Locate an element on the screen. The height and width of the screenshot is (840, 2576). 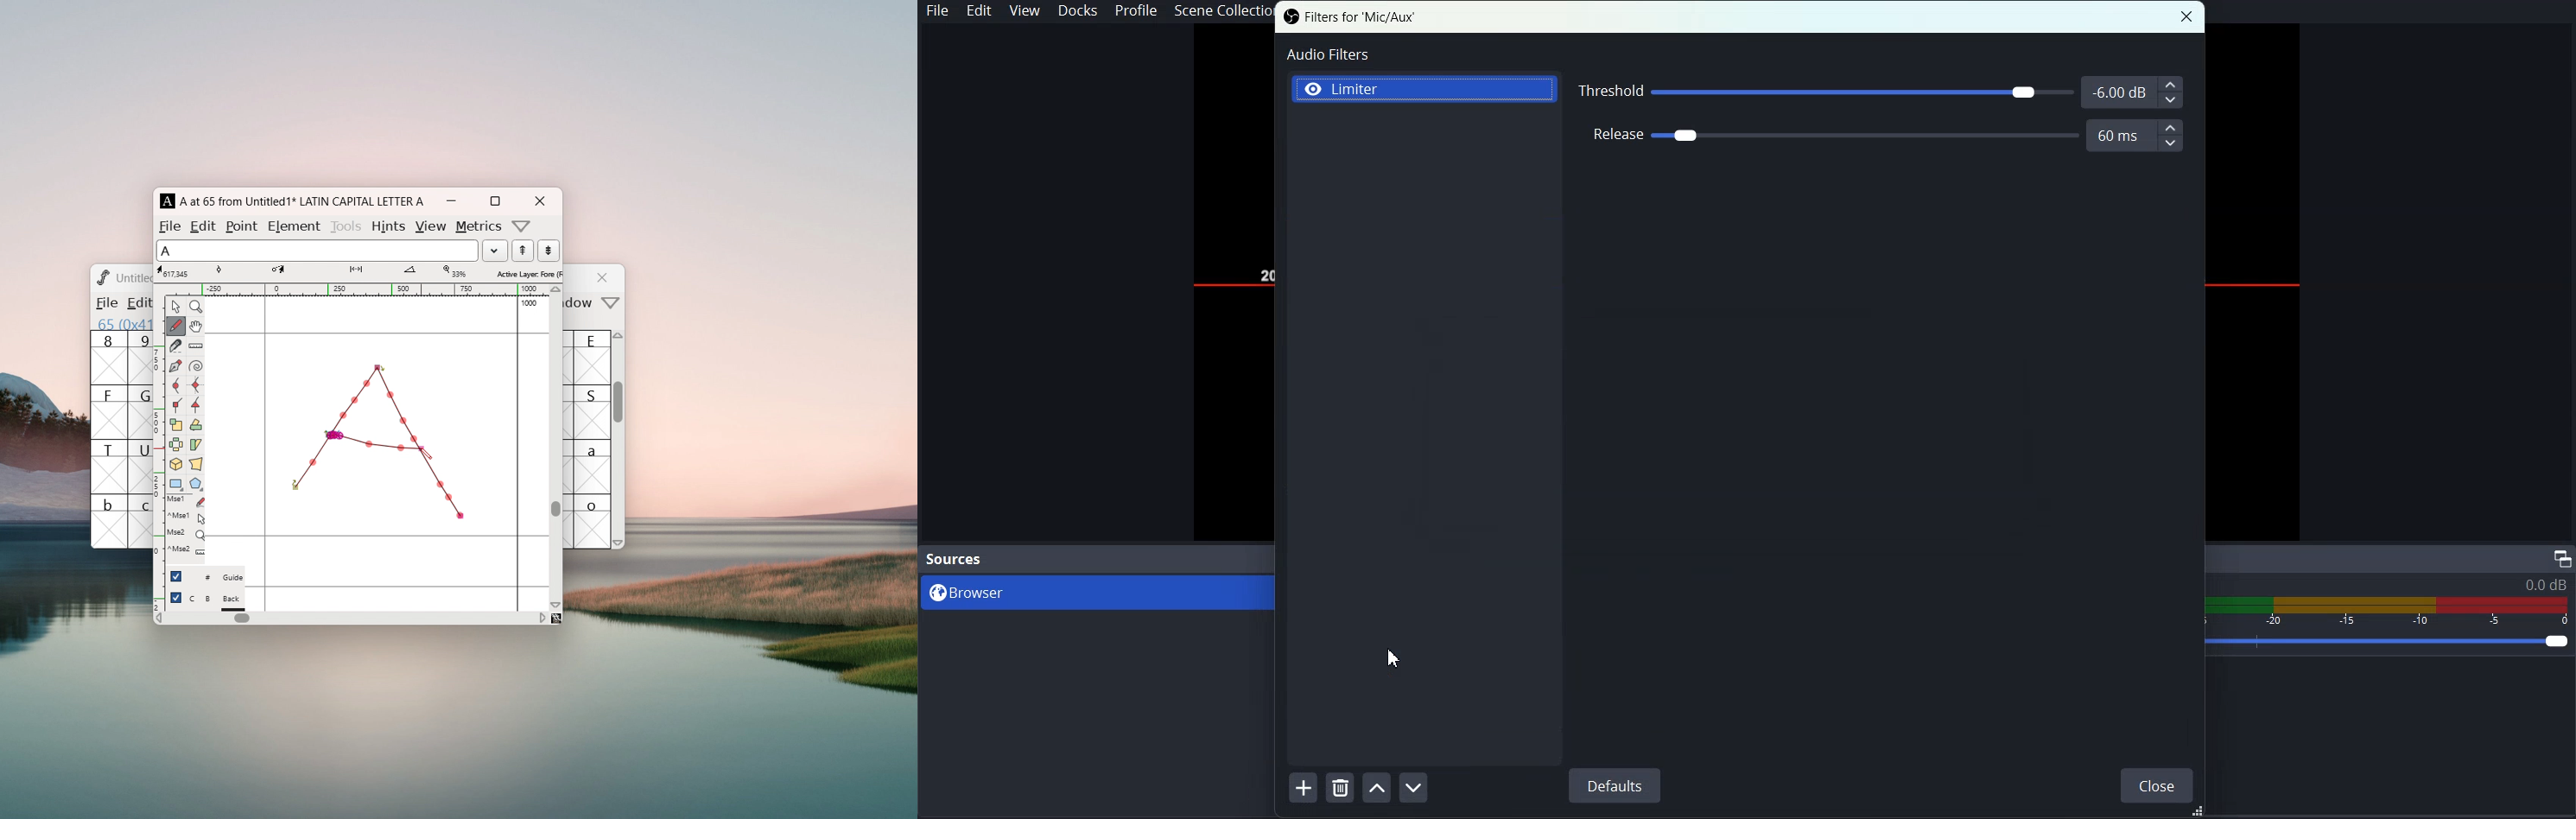
Profile is located at coordinates (1136, 12).